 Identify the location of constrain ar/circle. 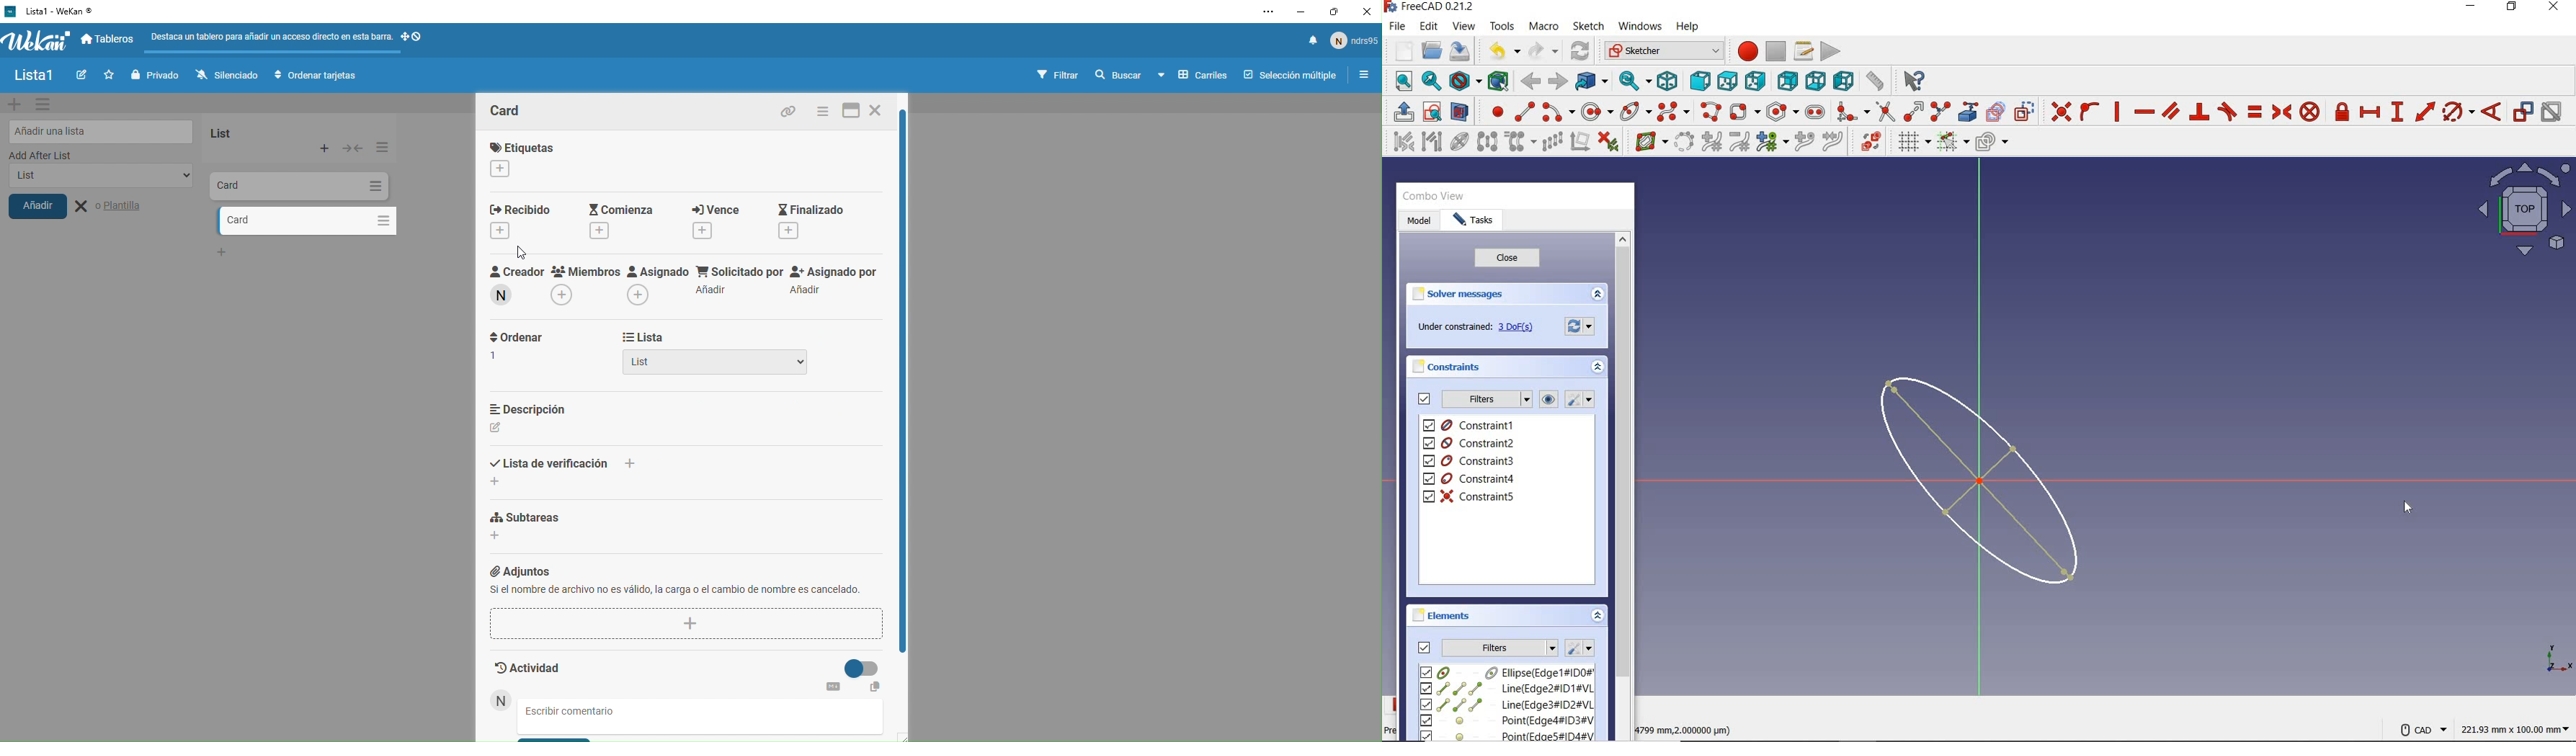
(2459, 111).